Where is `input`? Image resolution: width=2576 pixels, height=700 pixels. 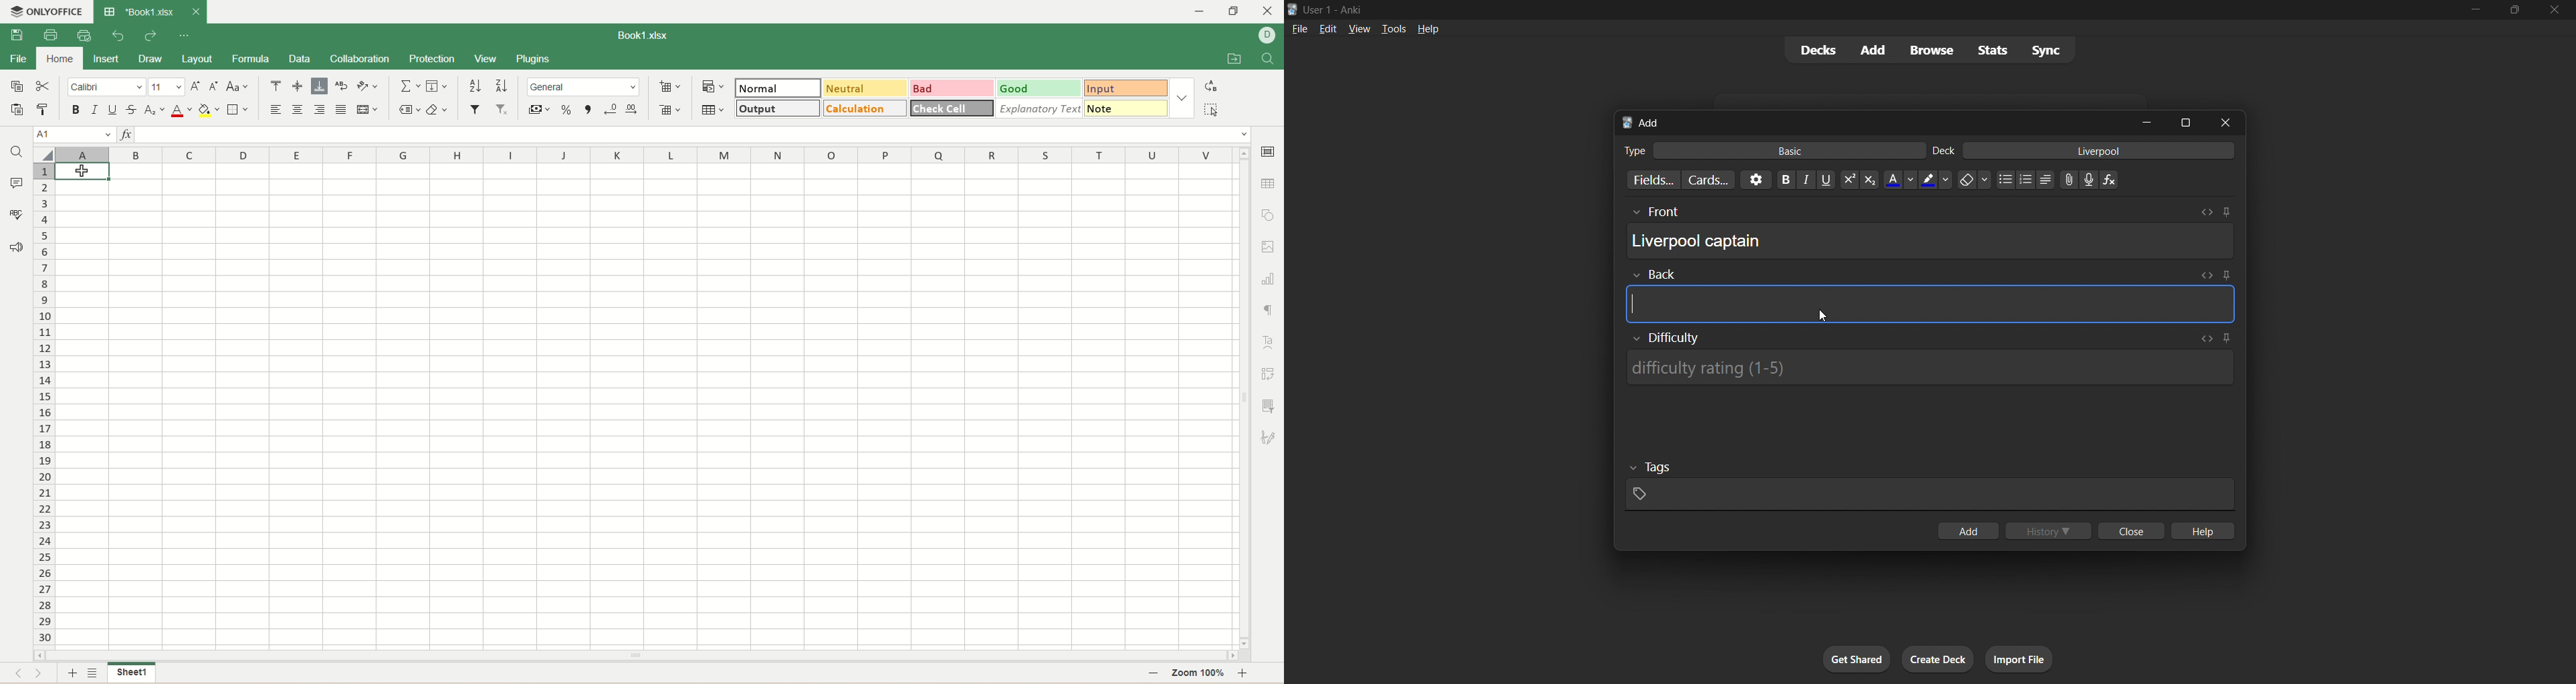
input is located at coordinates (1127, 89).